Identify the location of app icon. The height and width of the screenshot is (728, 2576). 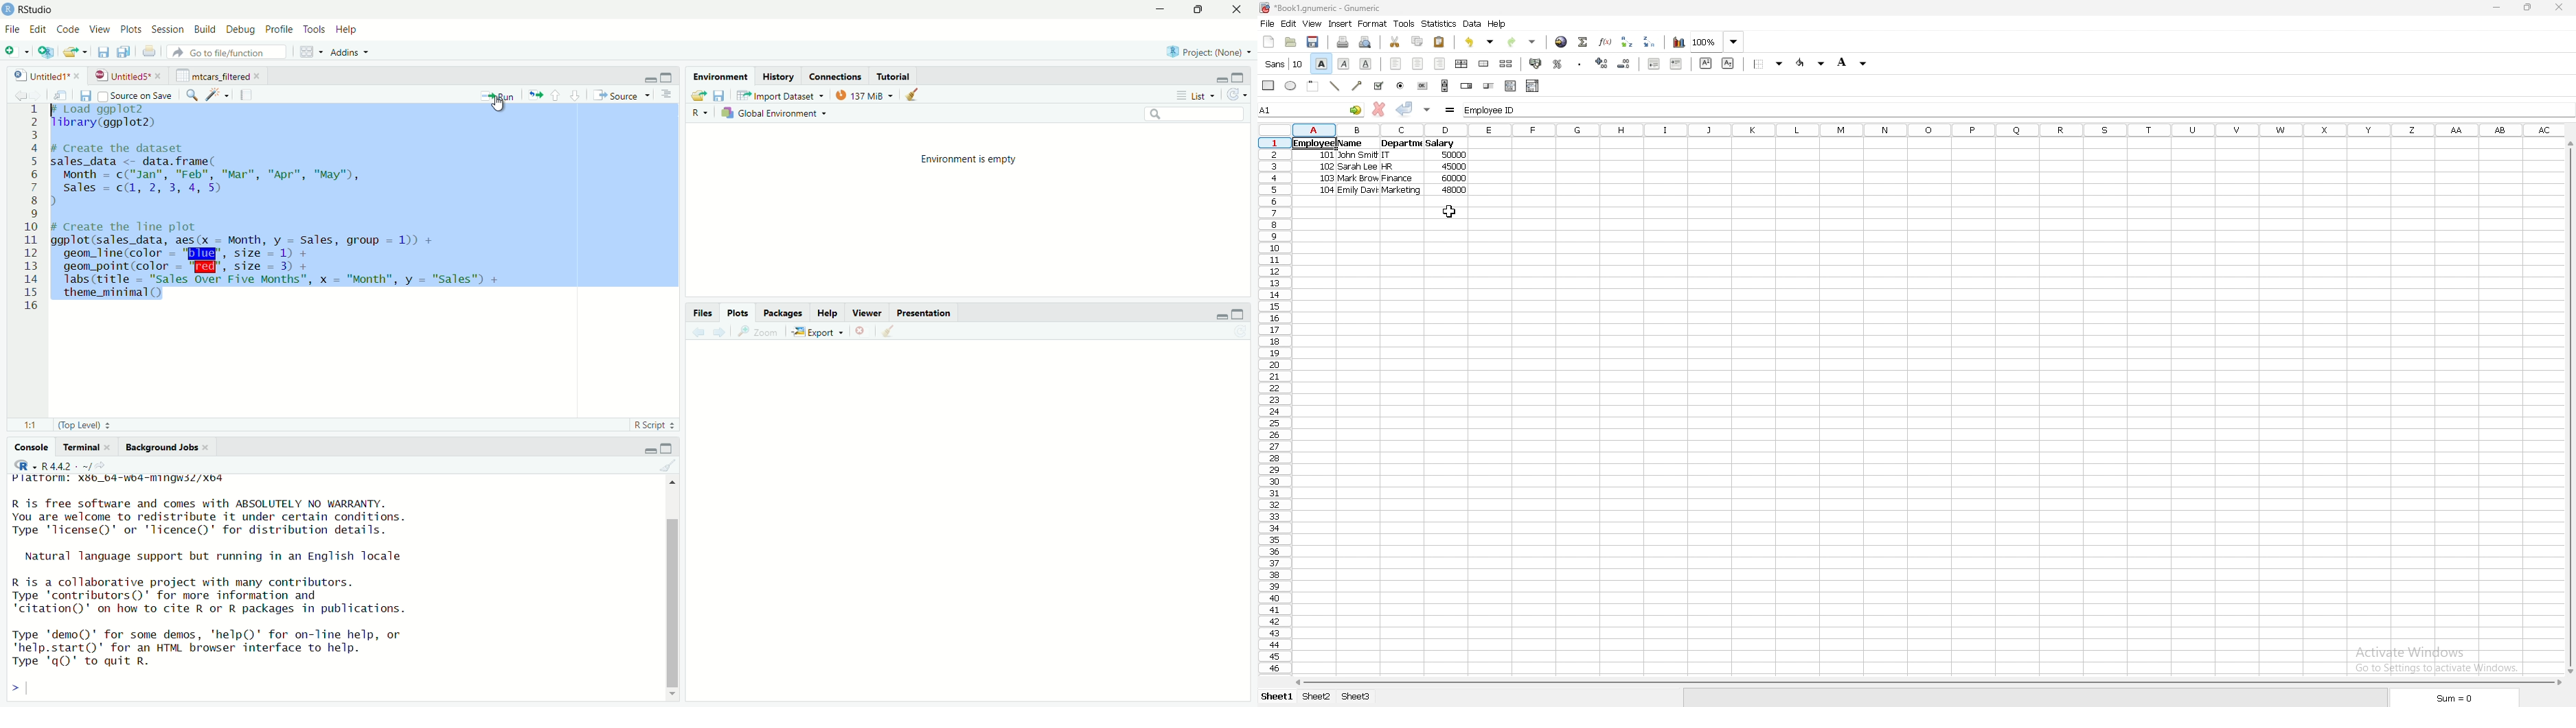
(8, 10).